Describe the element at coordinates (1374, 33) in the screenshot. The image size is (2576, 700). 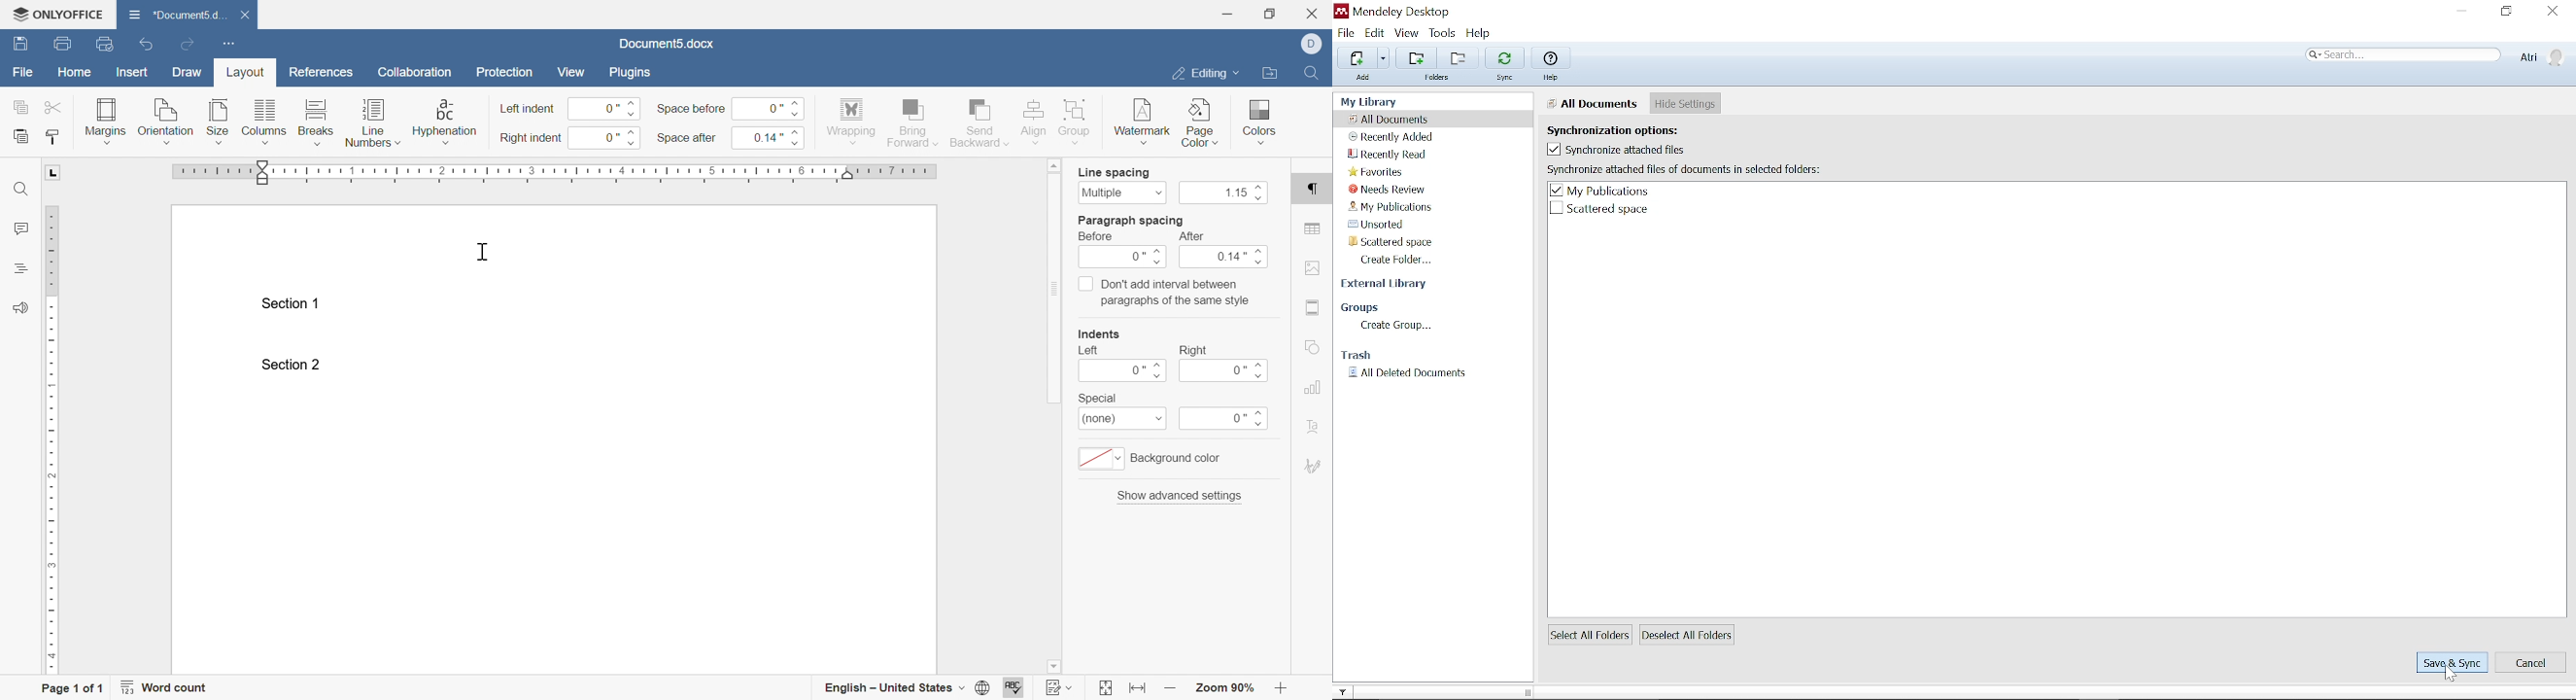
I see `Edit` at that location.